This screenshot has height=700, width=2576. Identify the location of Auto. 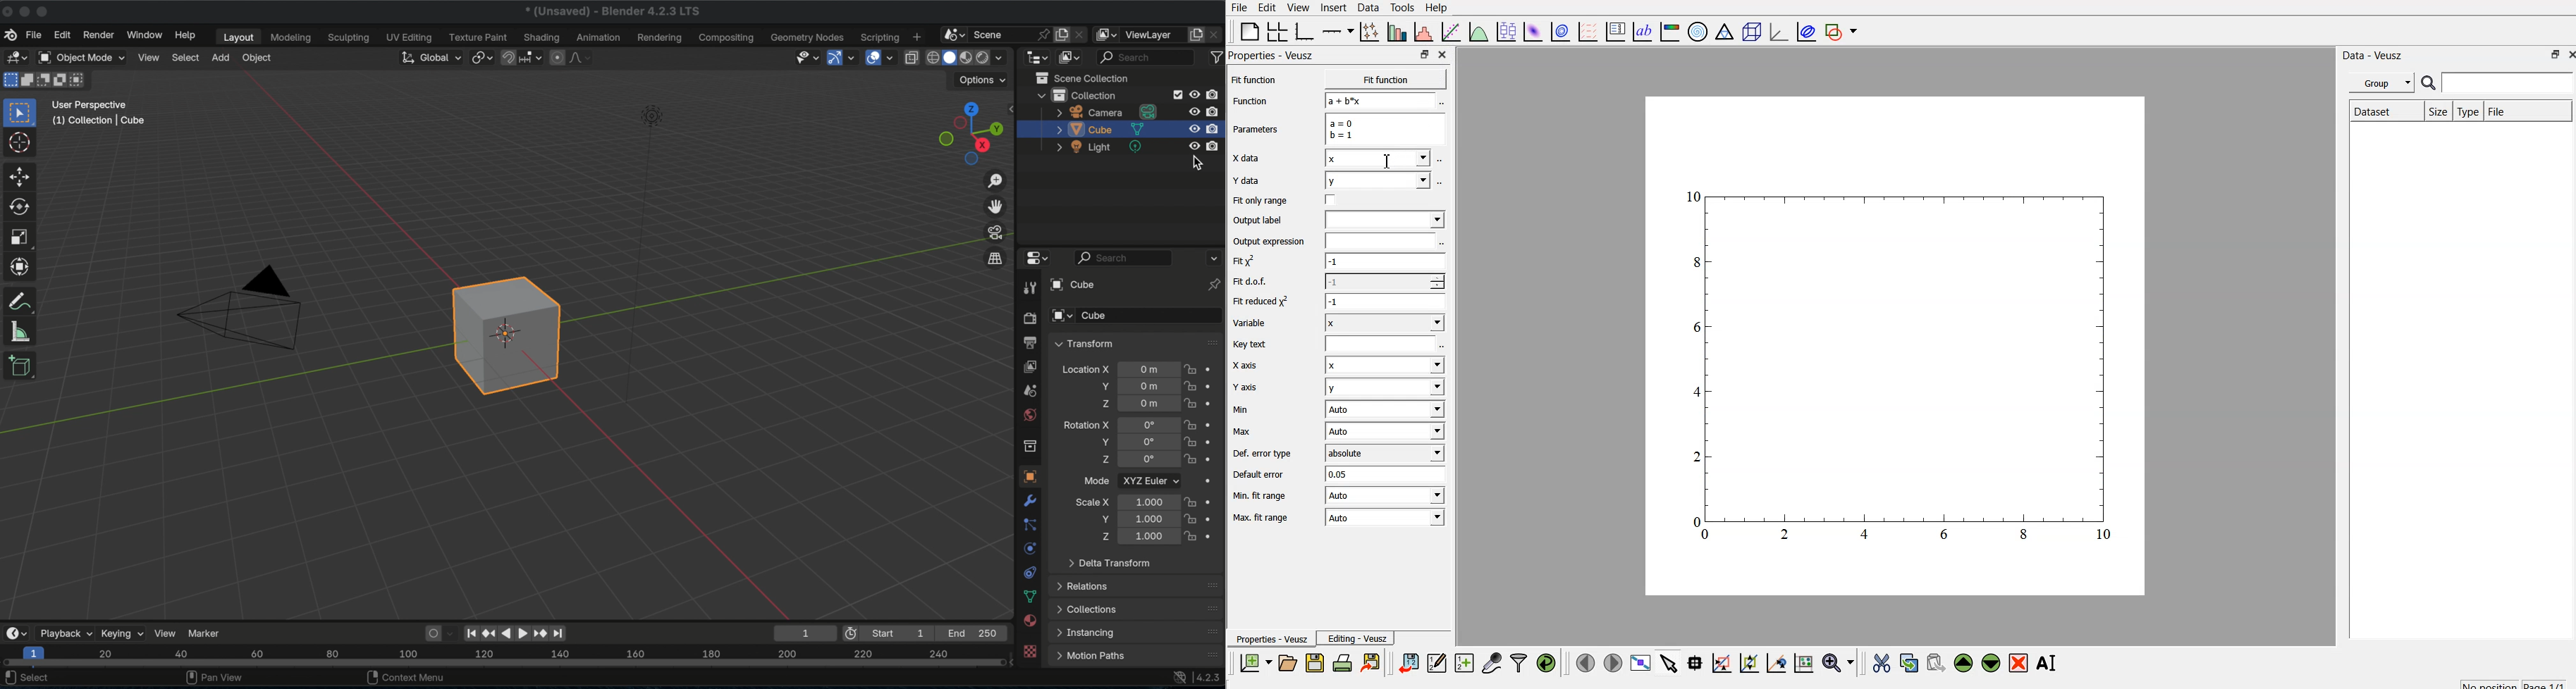
(1385, 518).